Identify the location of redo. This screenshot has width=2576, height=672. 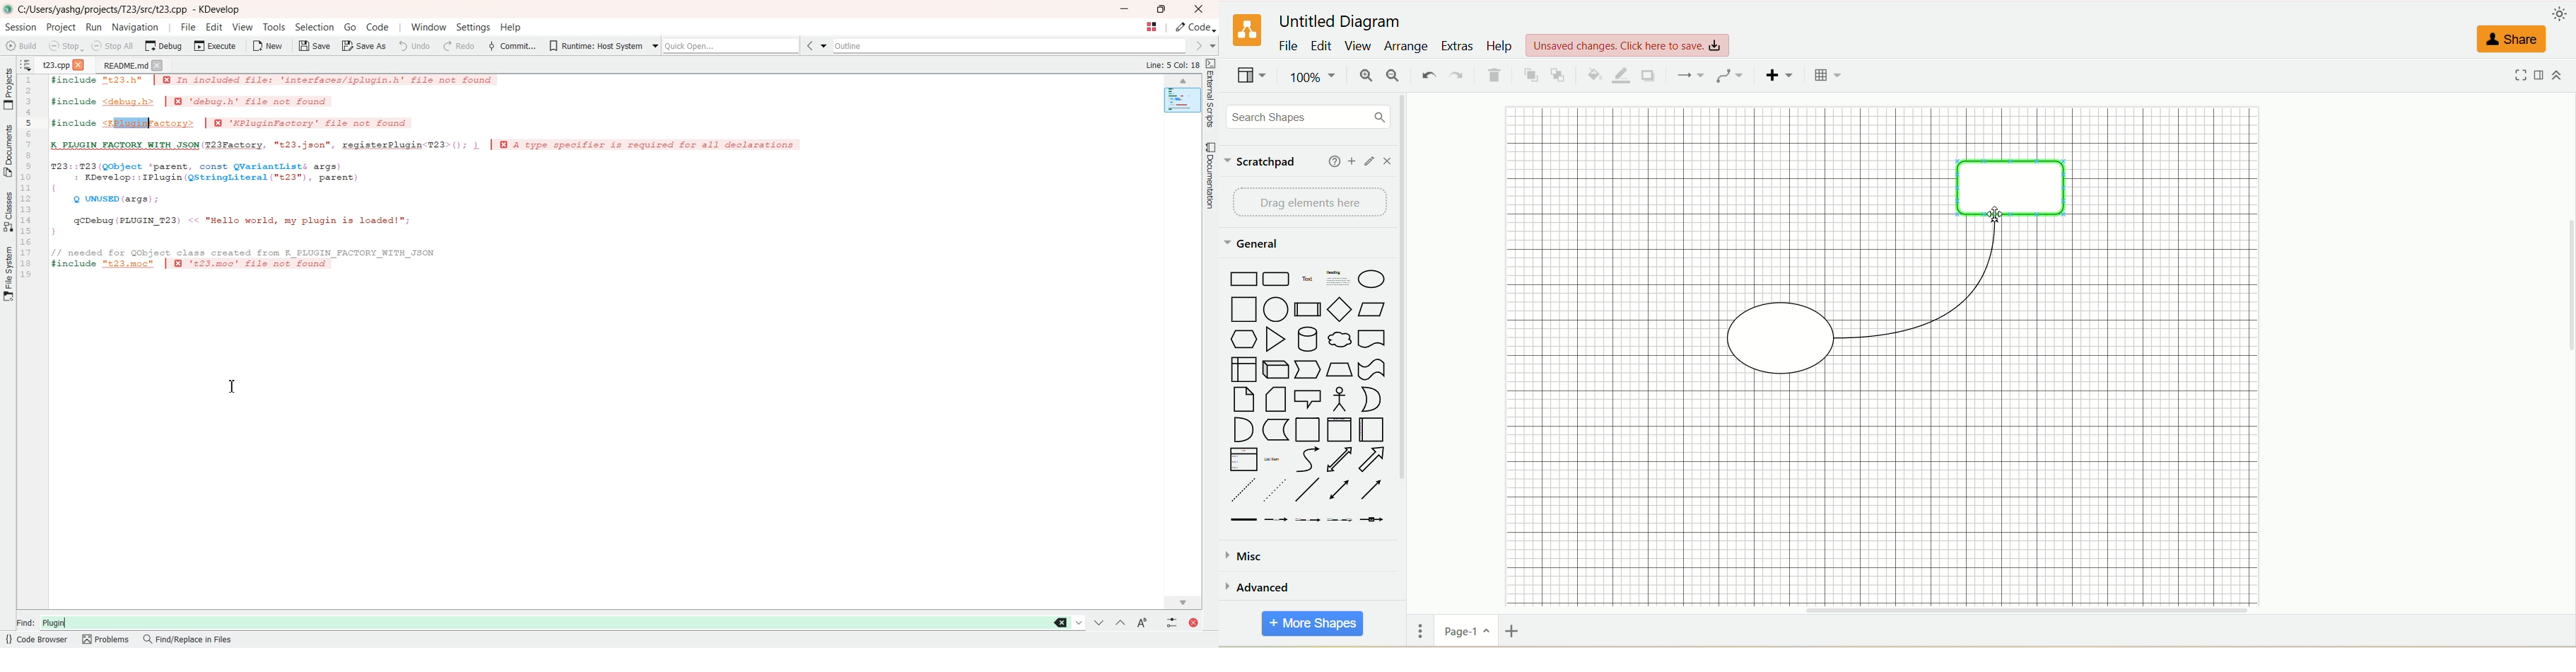
(1457, 76).